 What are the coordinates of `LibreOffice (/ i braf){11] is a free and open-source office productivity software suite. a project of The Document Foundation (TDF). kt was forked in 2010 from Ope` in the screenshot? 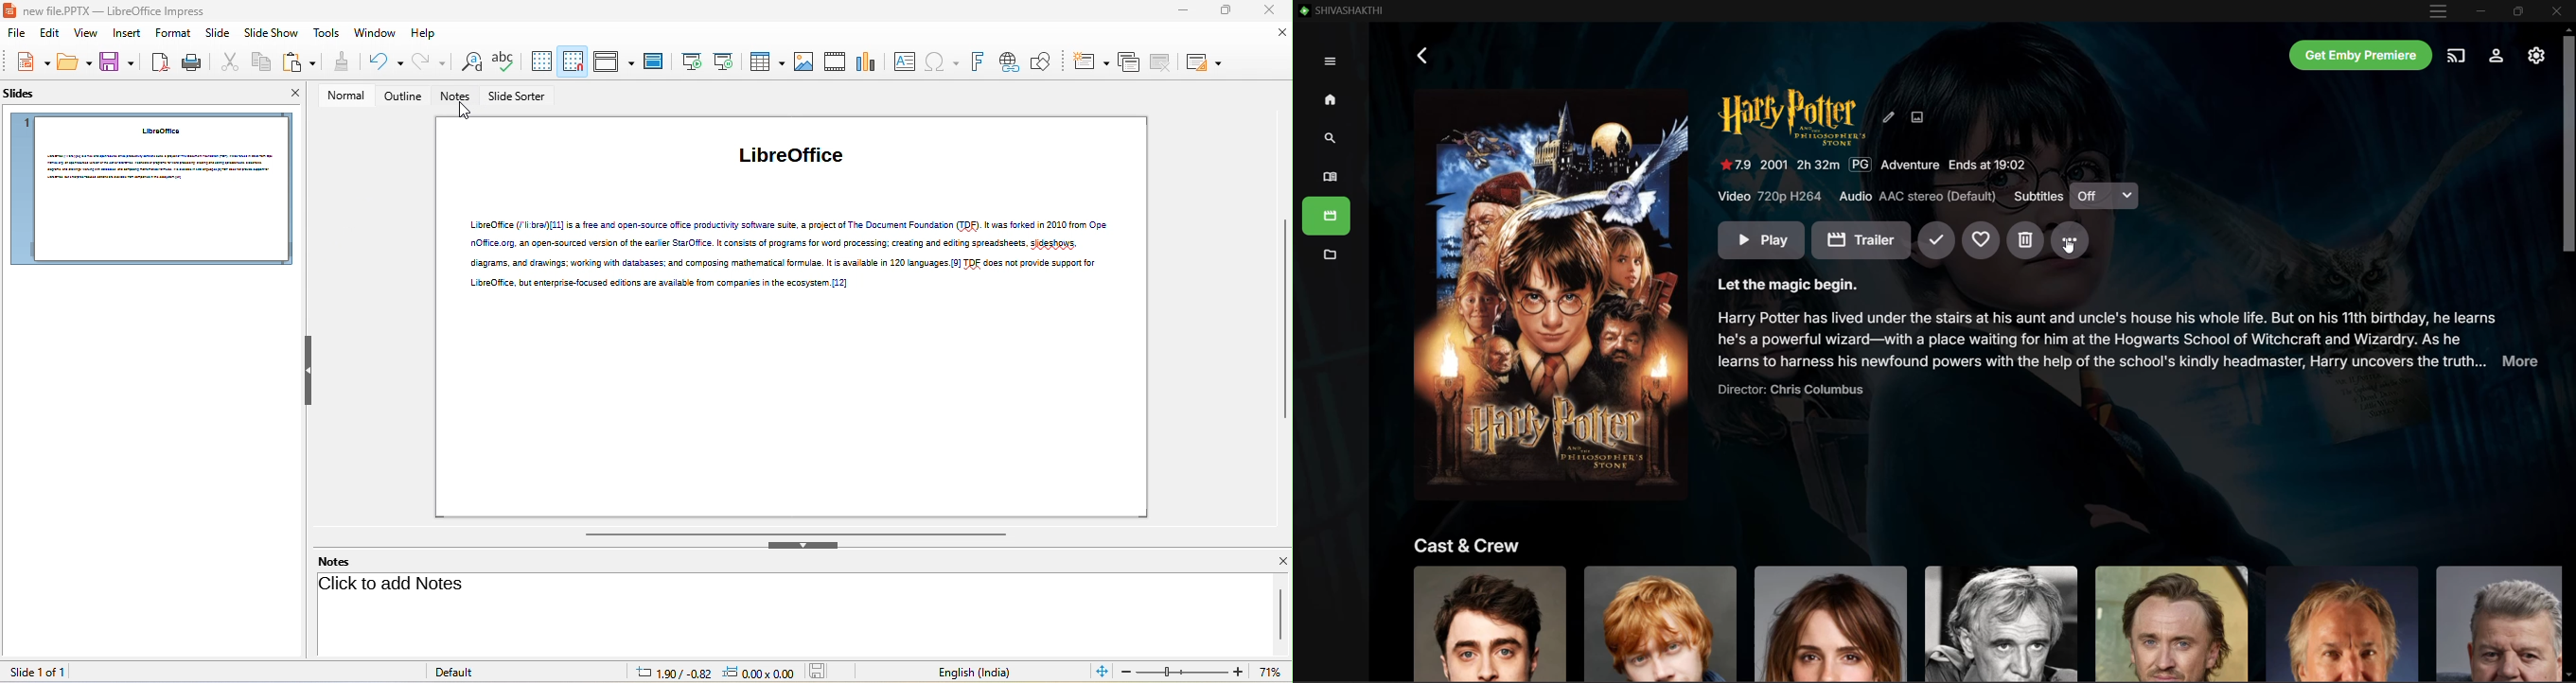 It's located at (791, 225).